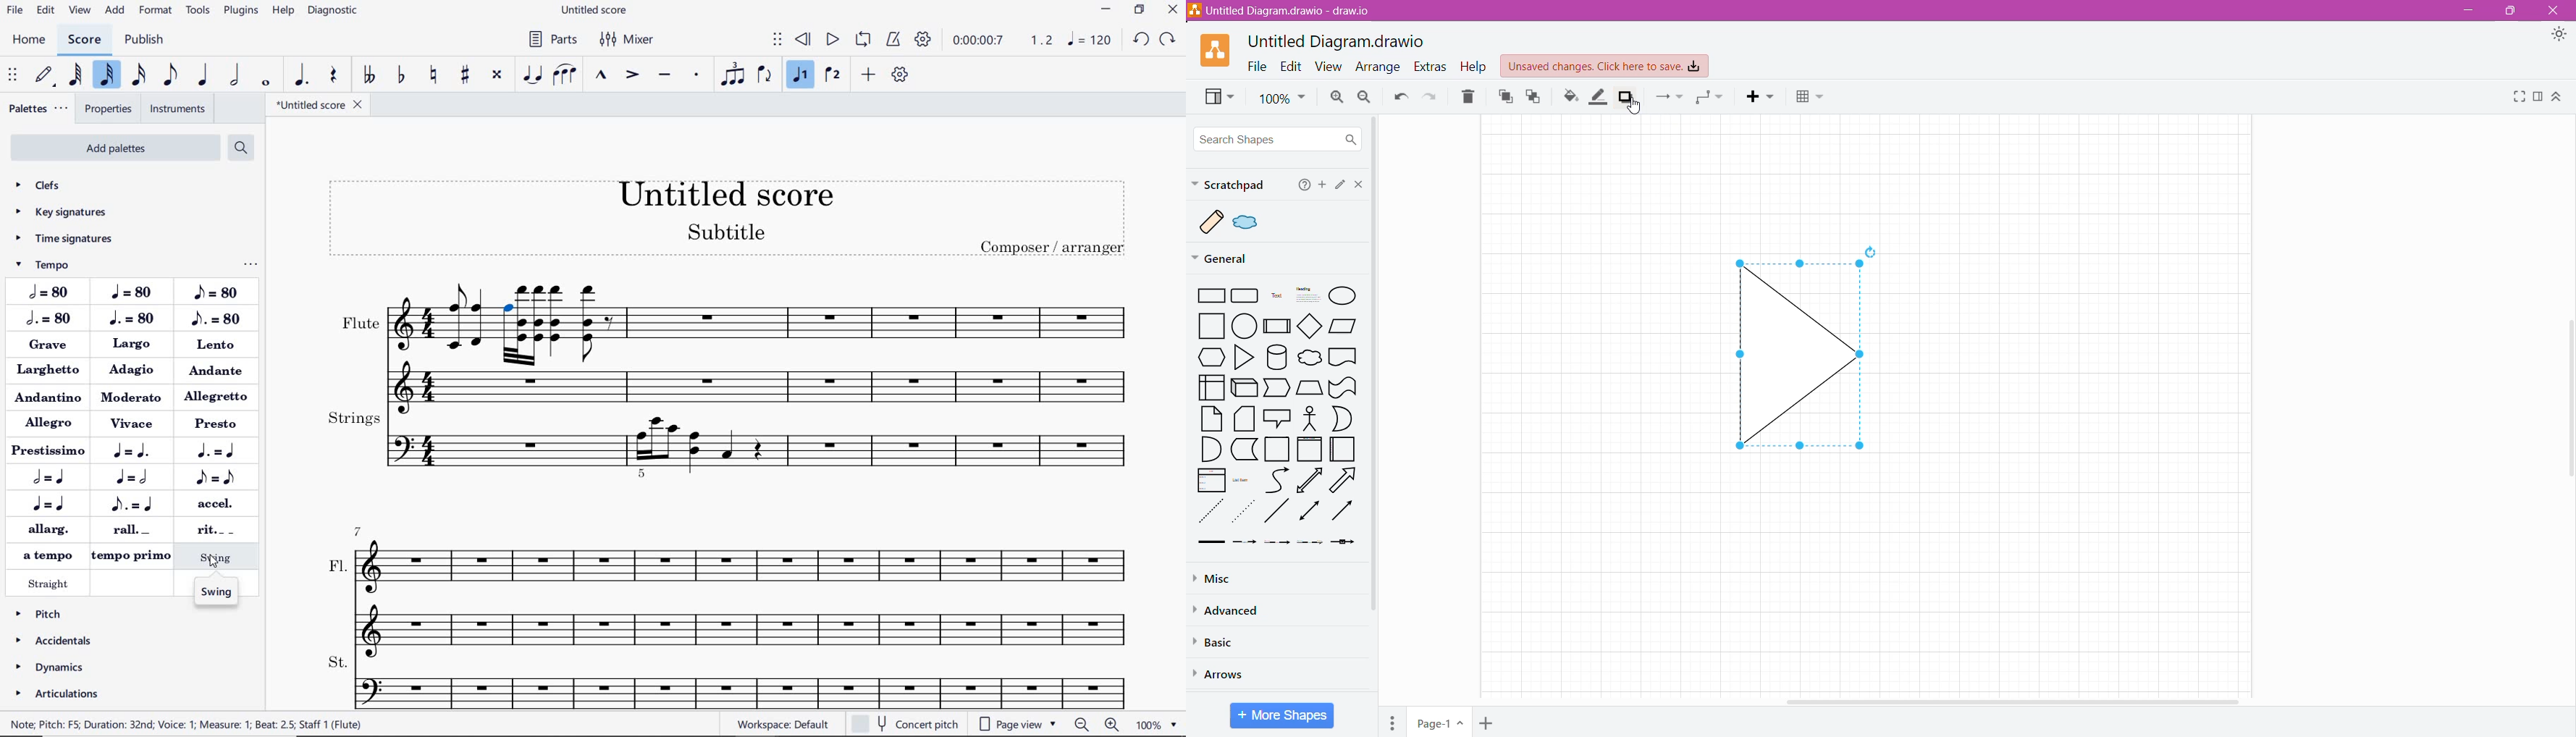 The image size is (2576, 756). Describe the element at coordinates (1281, 99) in the screenshot. I see `100%` at that location.